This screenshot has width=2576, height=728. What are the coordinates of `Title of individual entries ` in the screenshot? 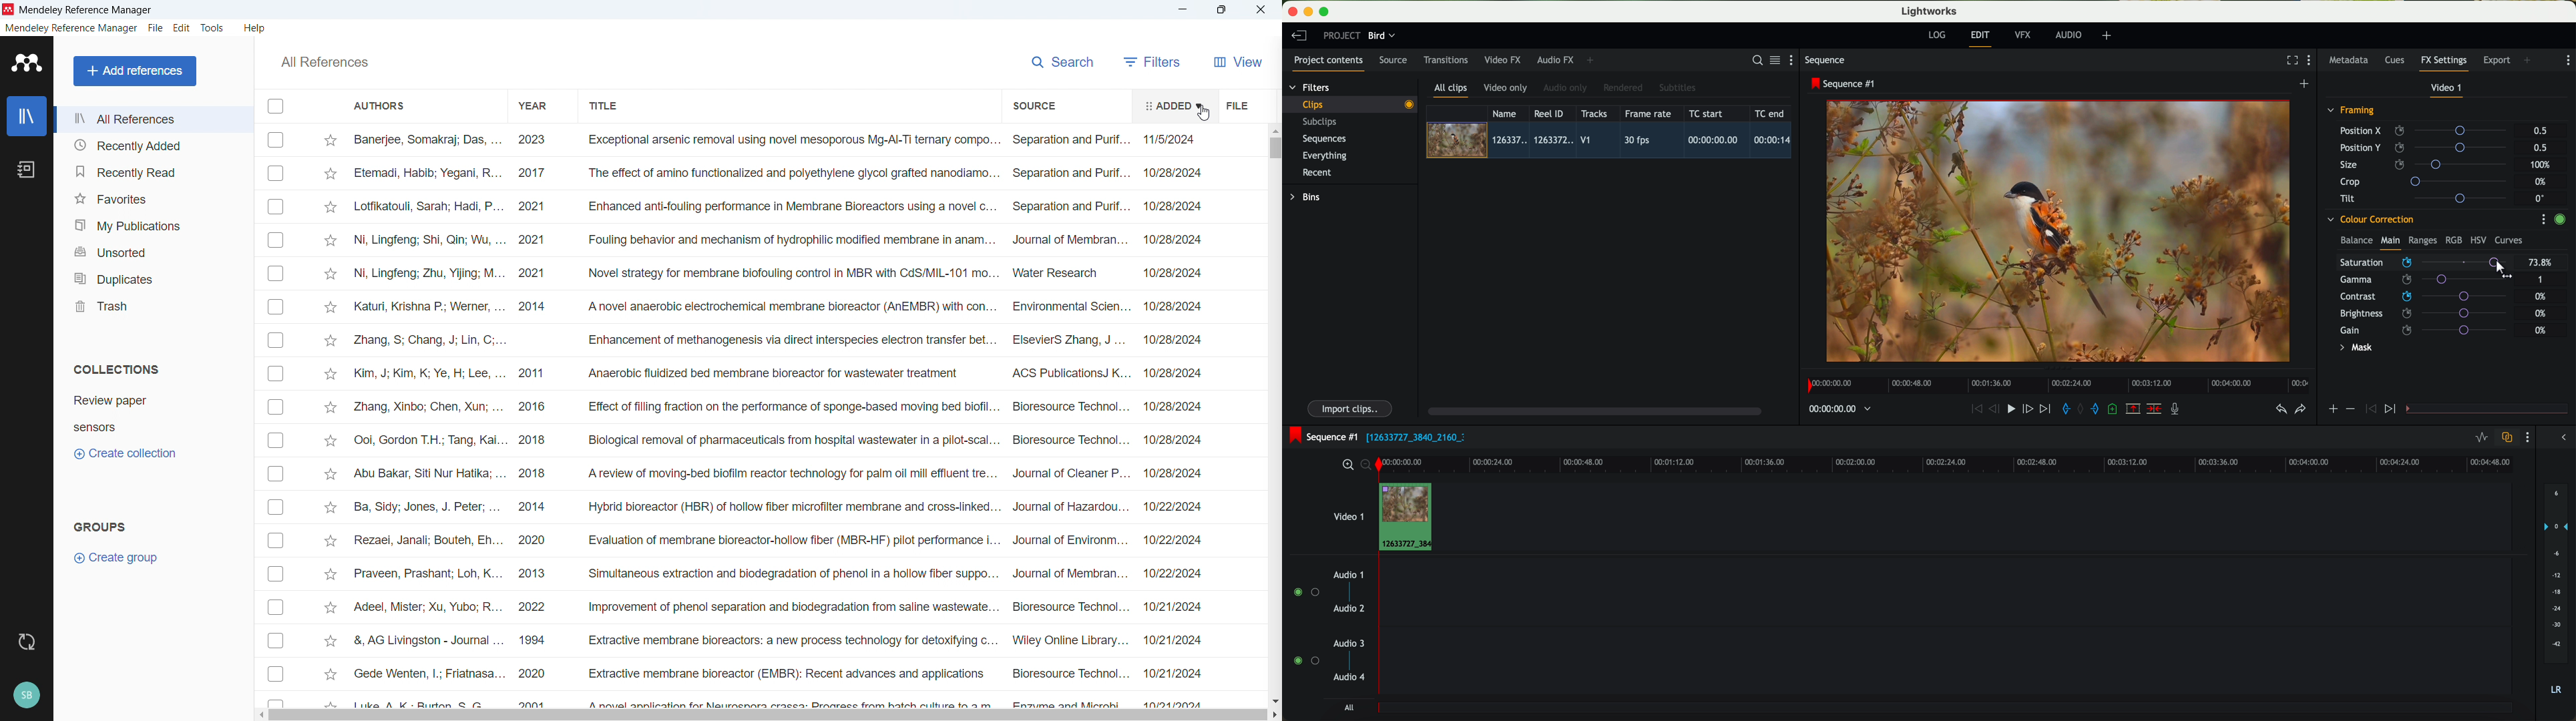 It's located at (791, 419).